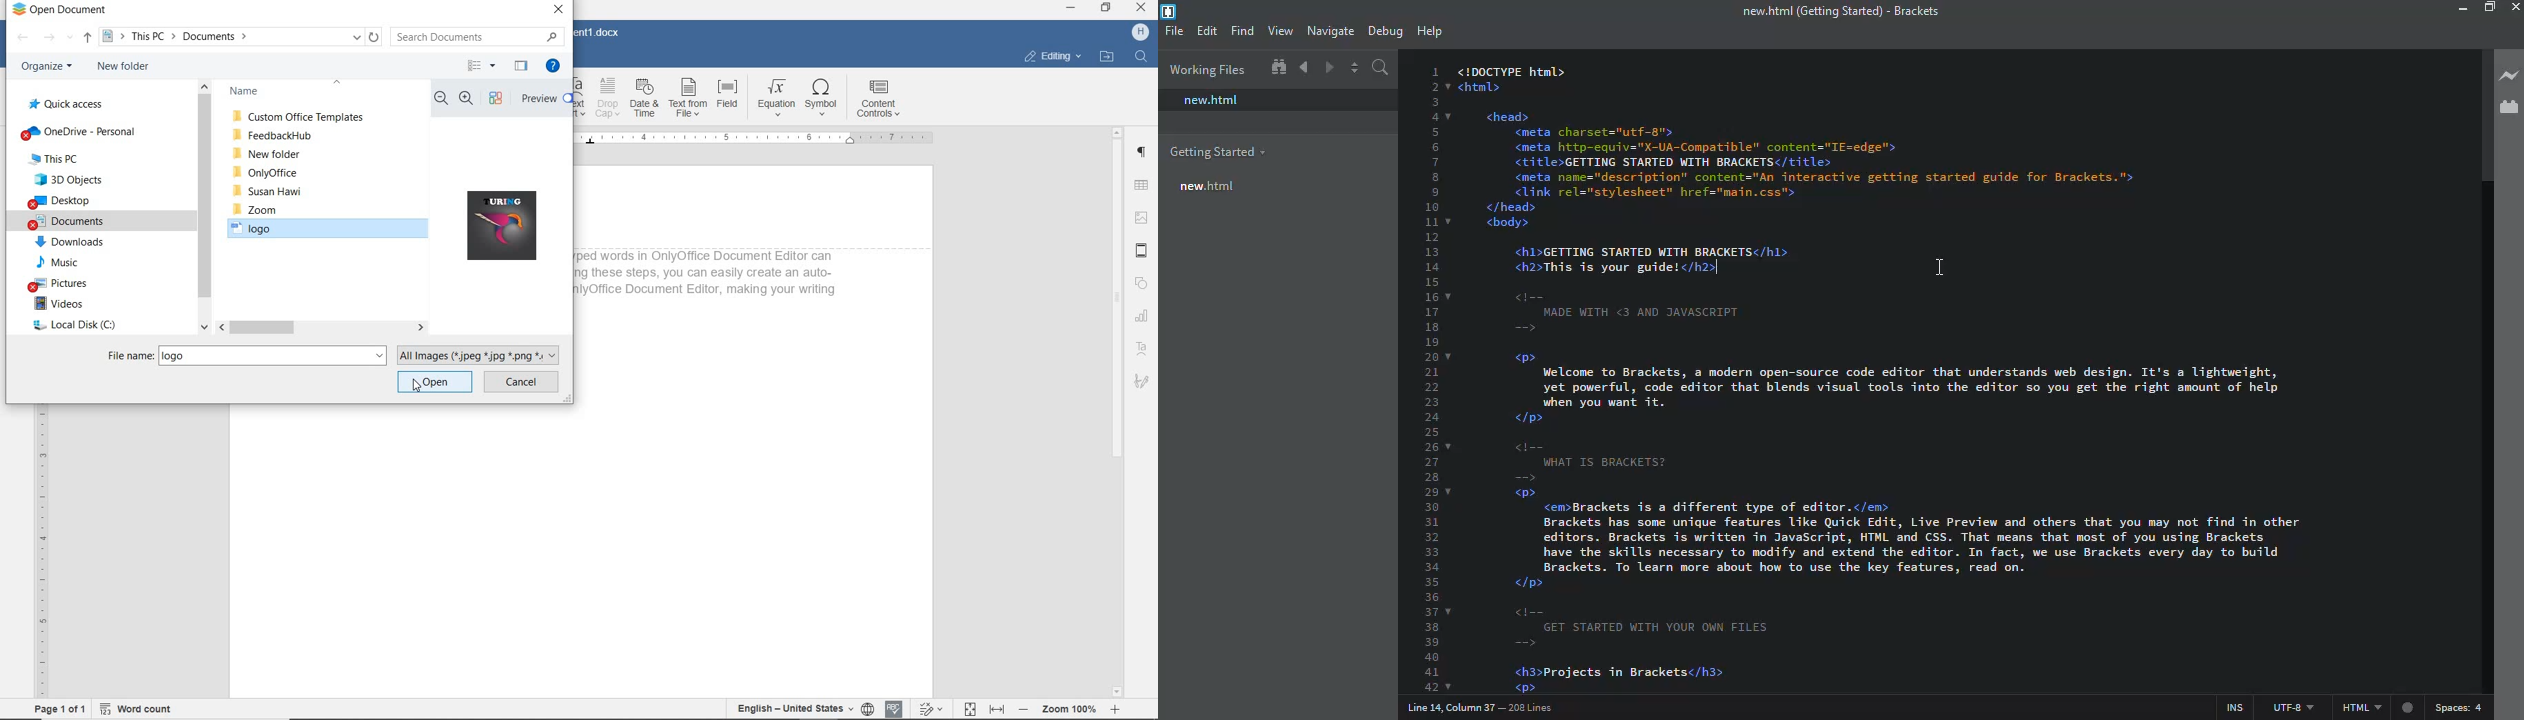 The height and width of the screenshot is (728, 2548). I want to click on maximize, so click(2488, 8).